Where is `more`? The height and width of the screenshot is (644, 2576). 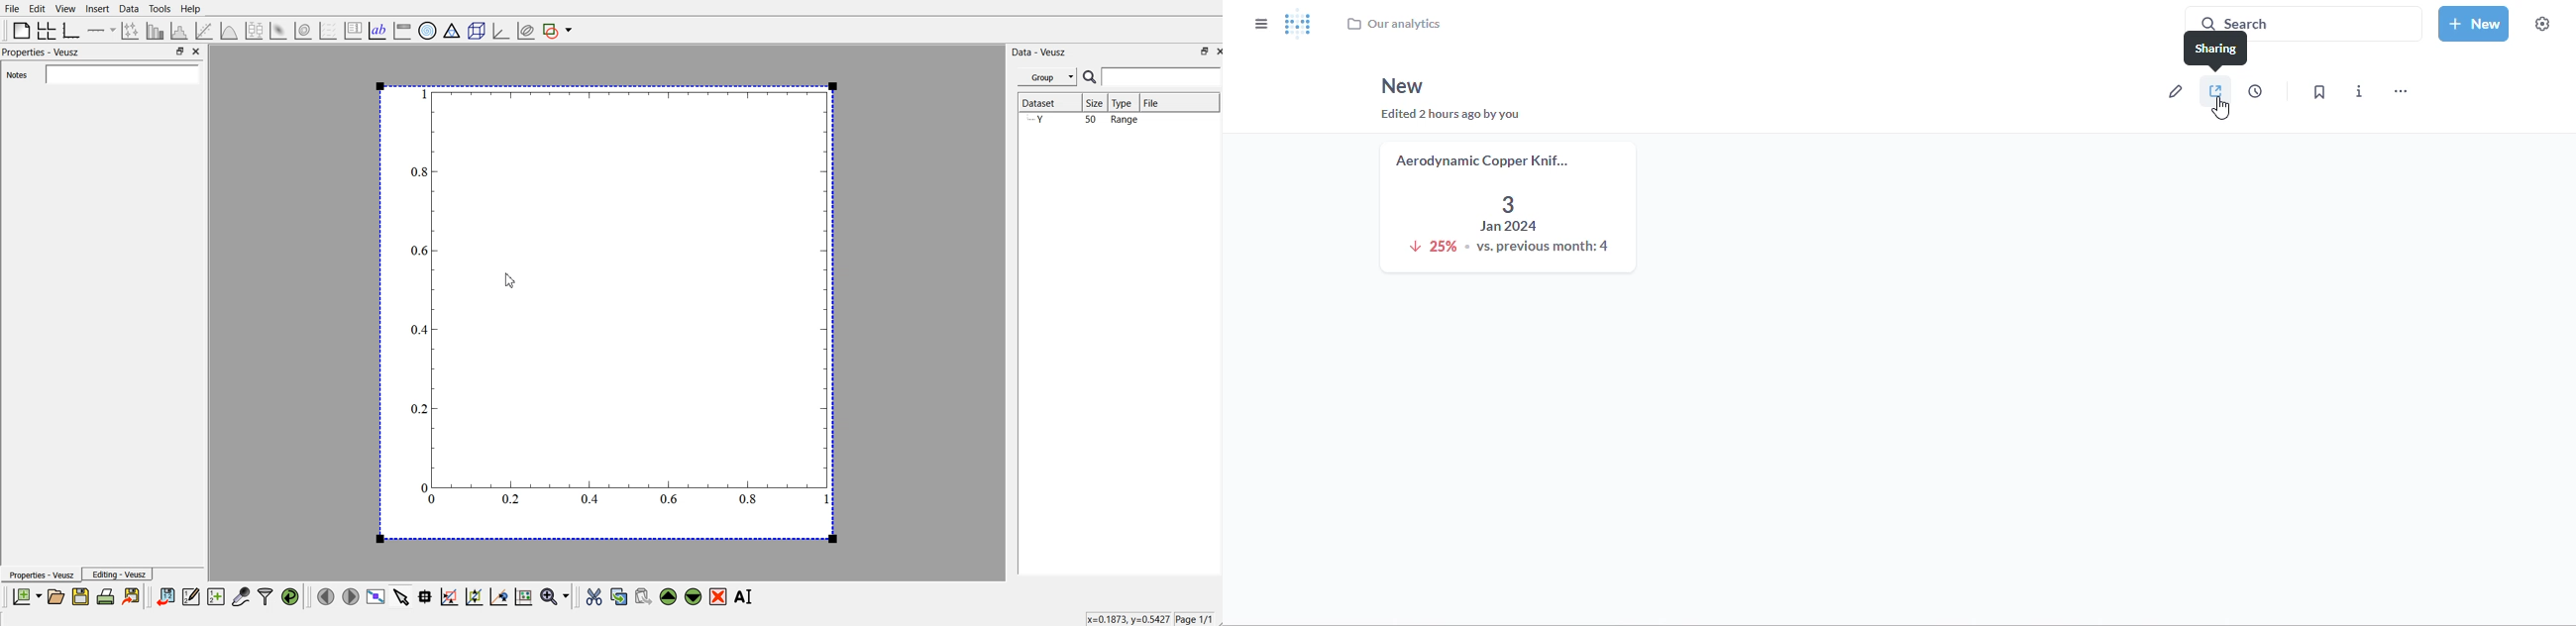
more is located at coordinates (2401, 91).